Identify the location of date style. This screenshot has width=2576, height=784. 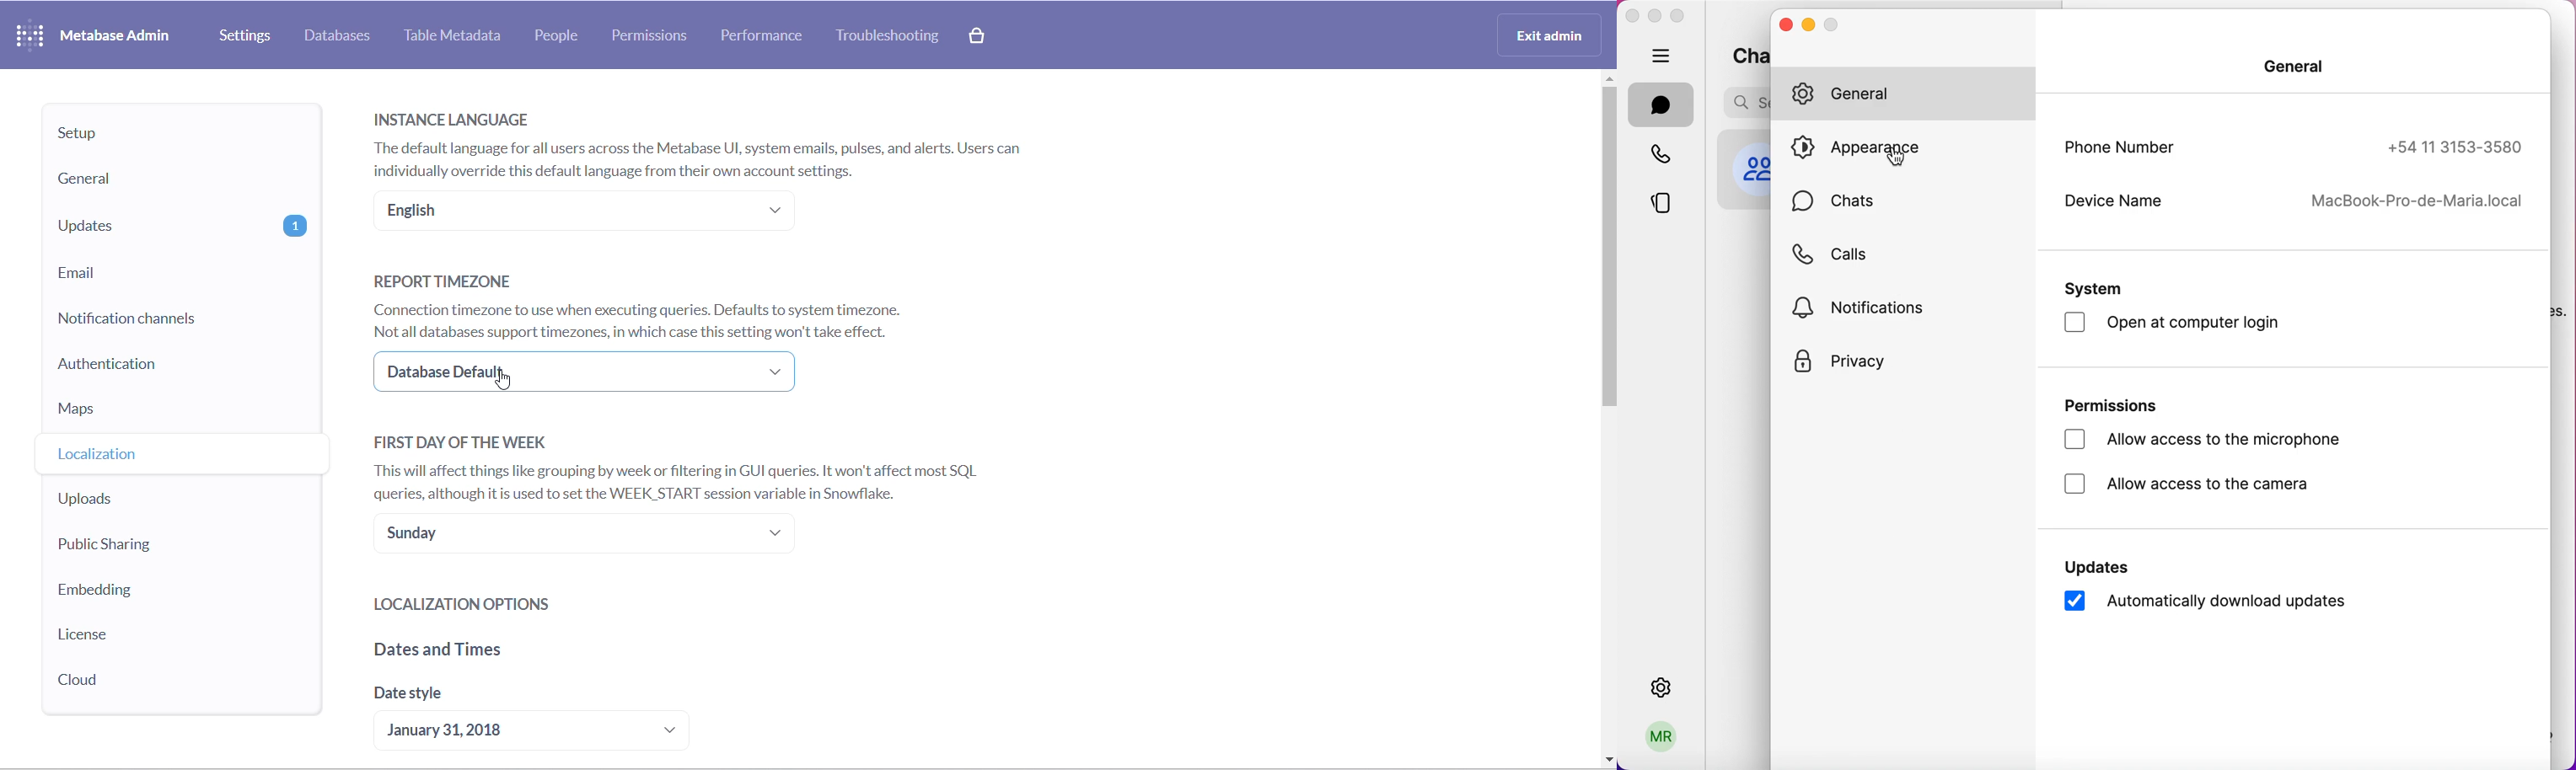
(501, 698).